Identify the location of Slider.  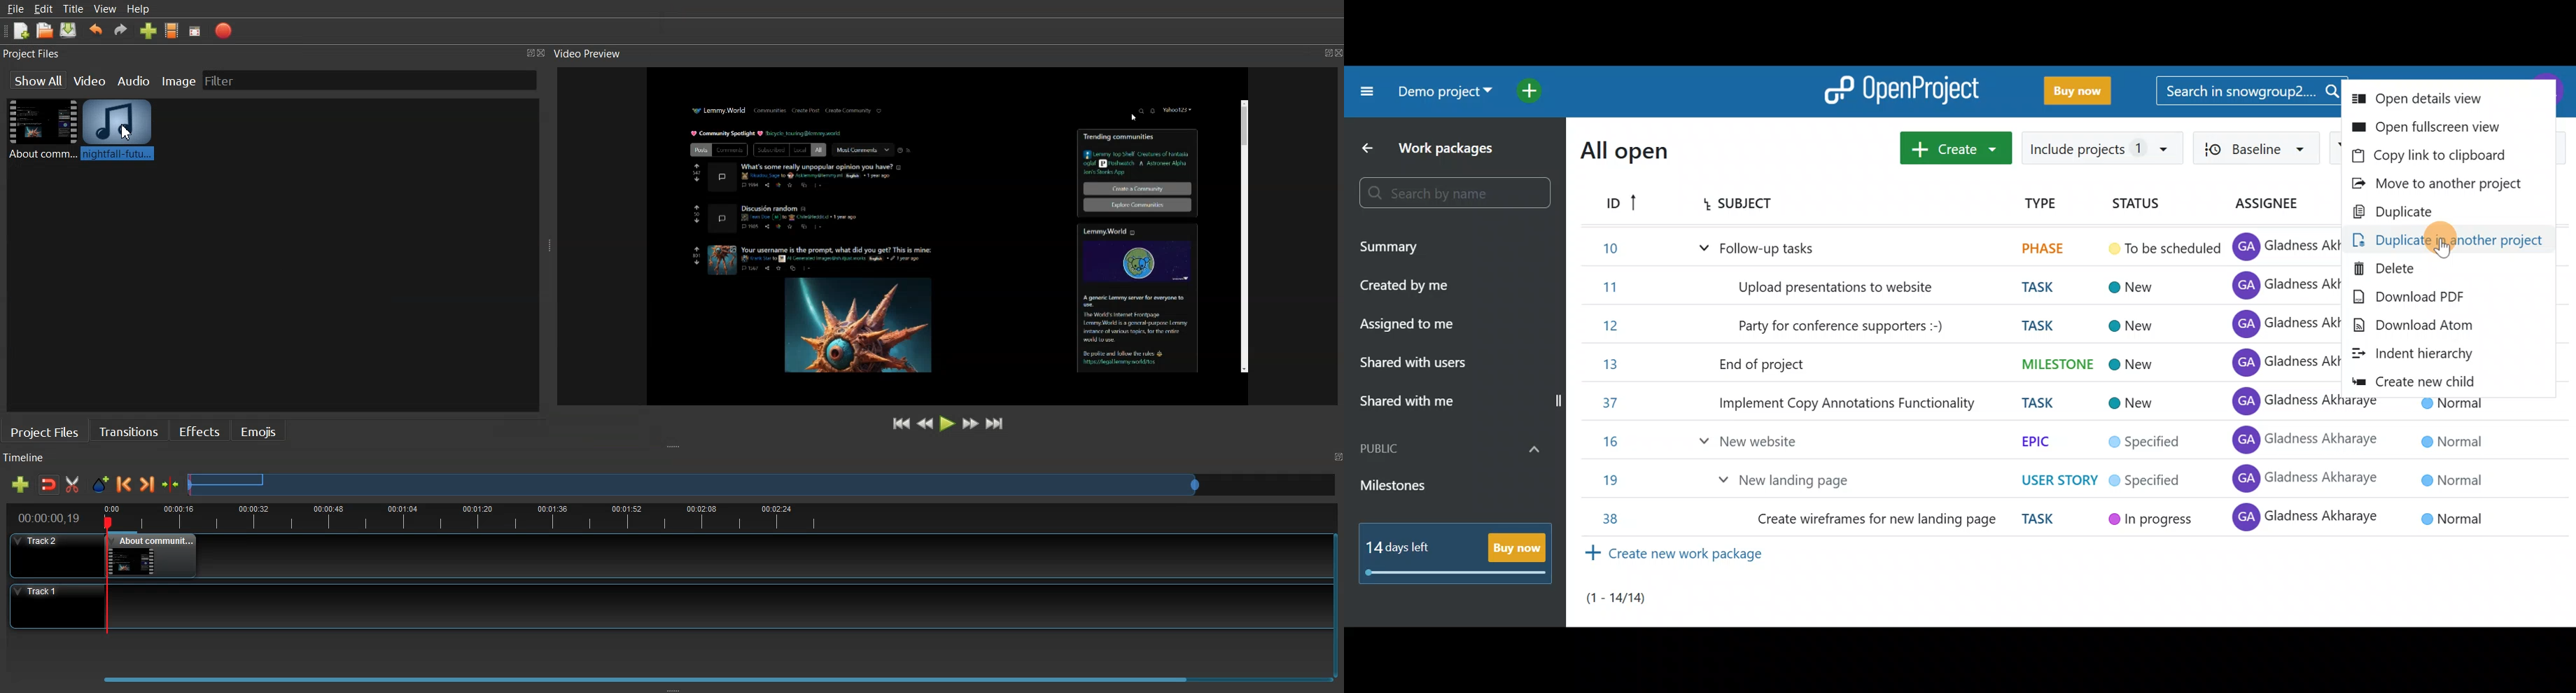
(669, 675).